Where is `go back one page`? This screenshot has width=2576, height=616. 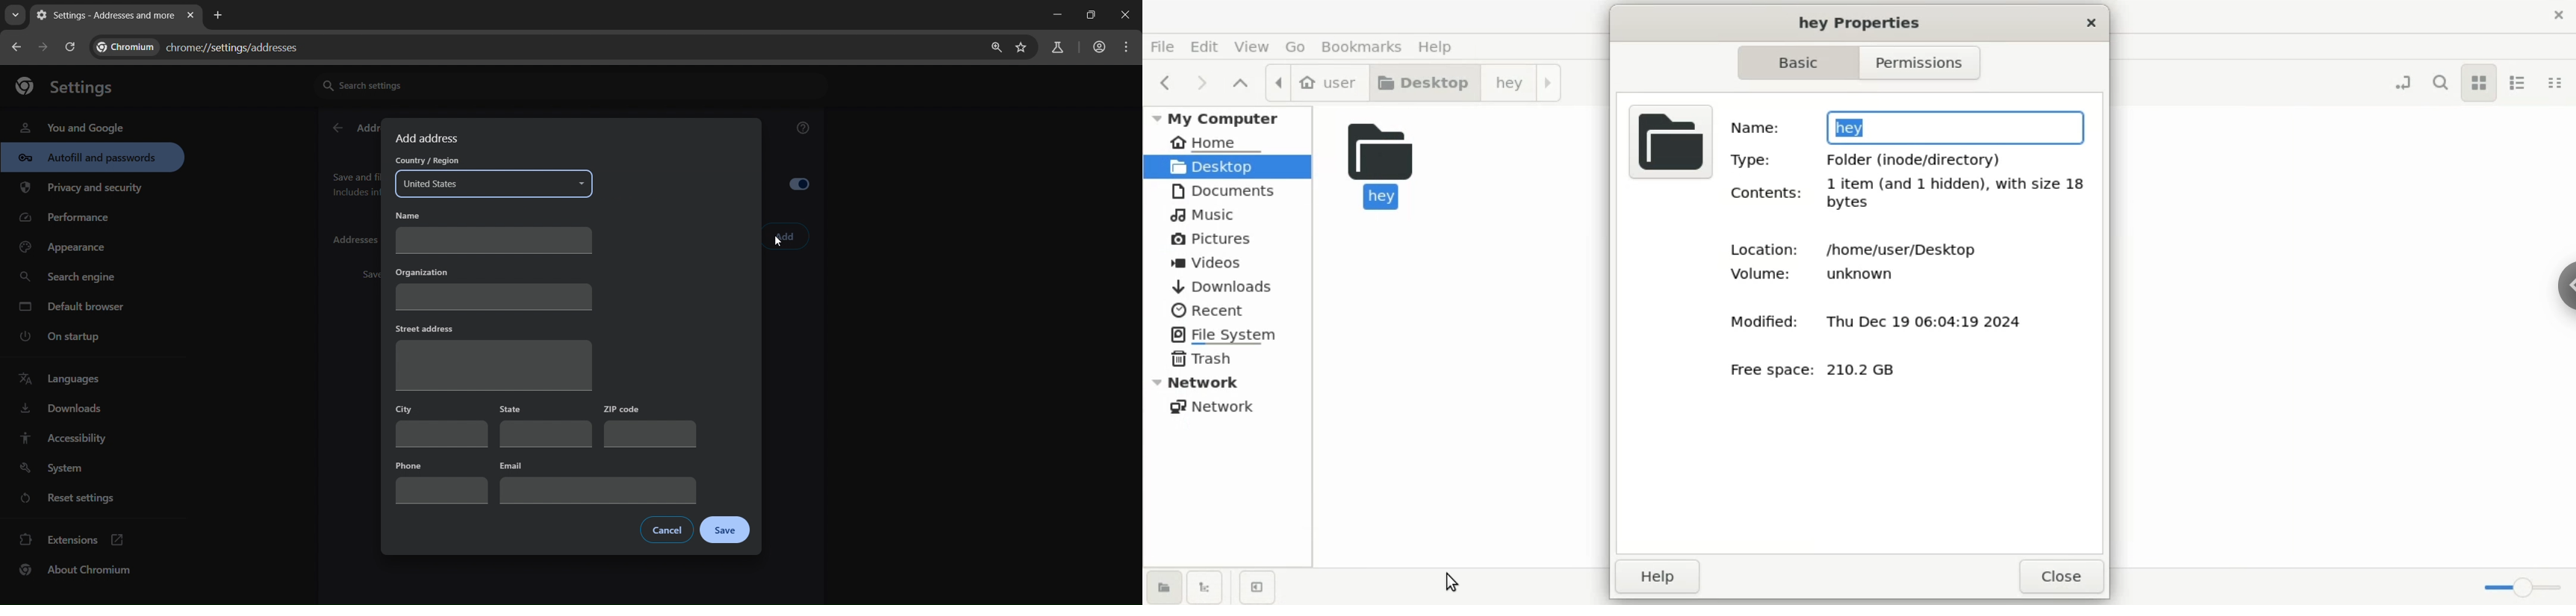
go back one page is located at coordinates (18, 46).